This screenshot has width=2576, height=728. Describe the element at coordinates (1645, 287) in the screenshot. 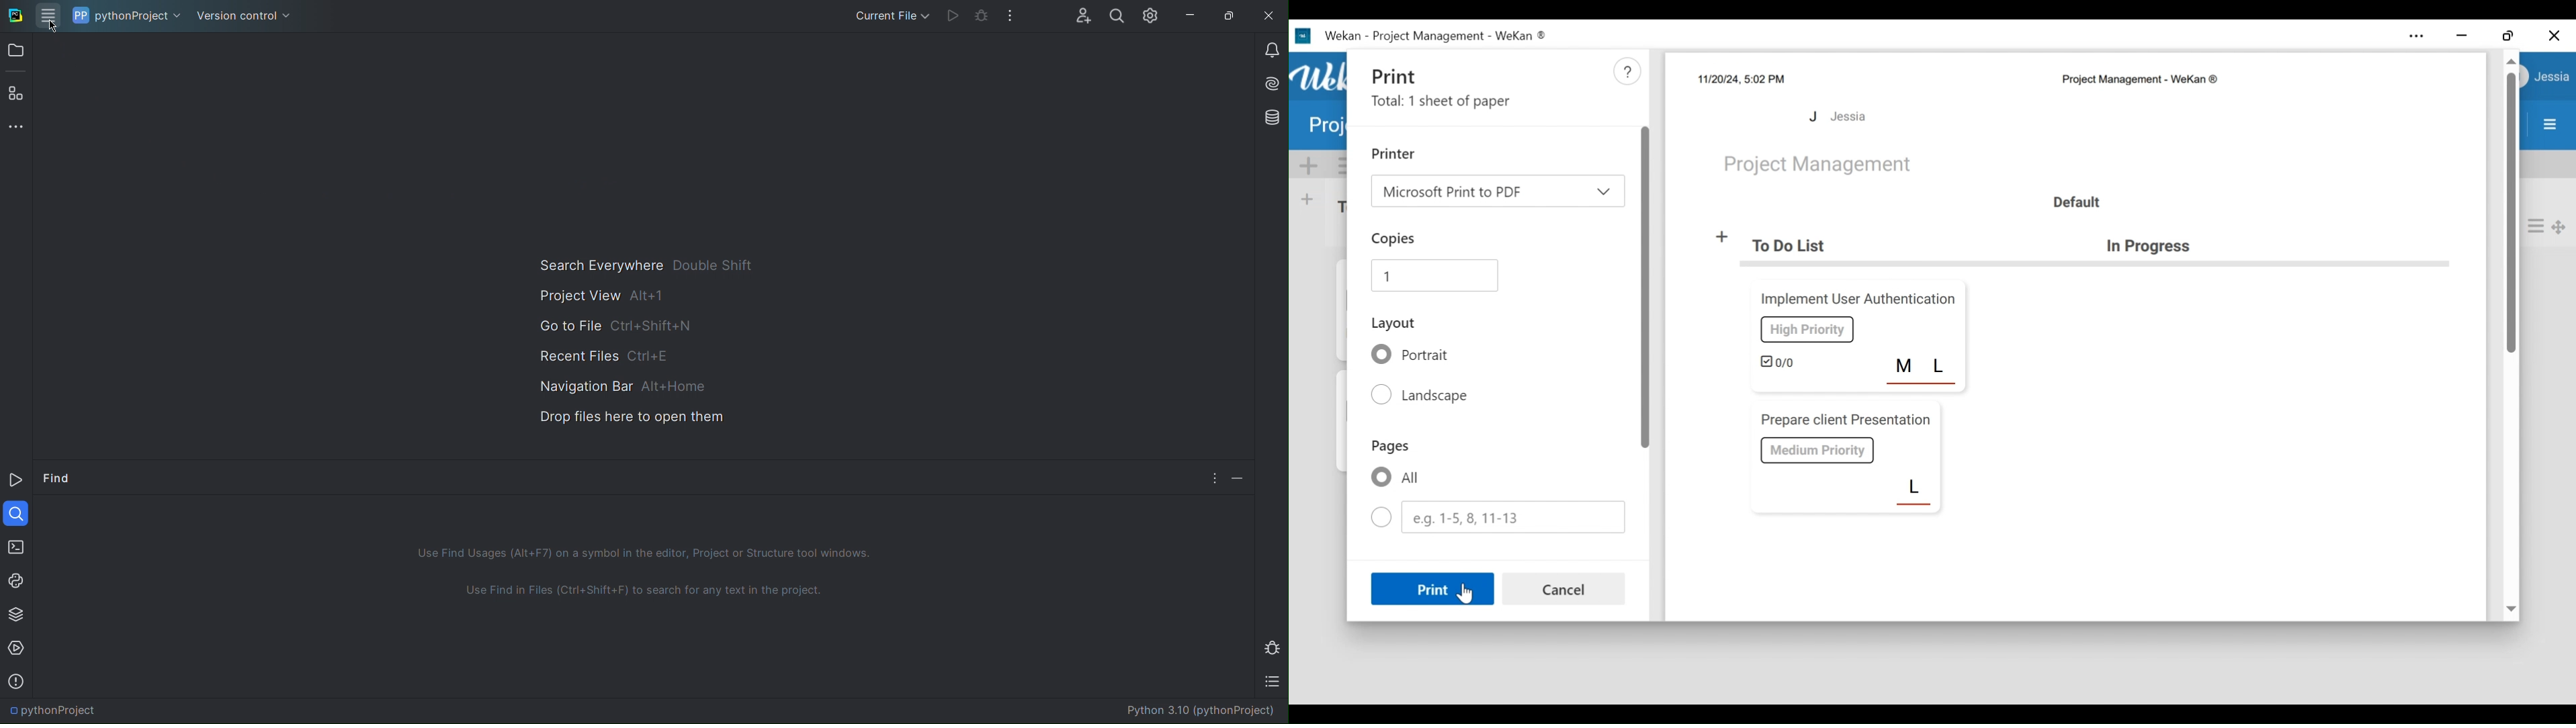

I see `` at that location.